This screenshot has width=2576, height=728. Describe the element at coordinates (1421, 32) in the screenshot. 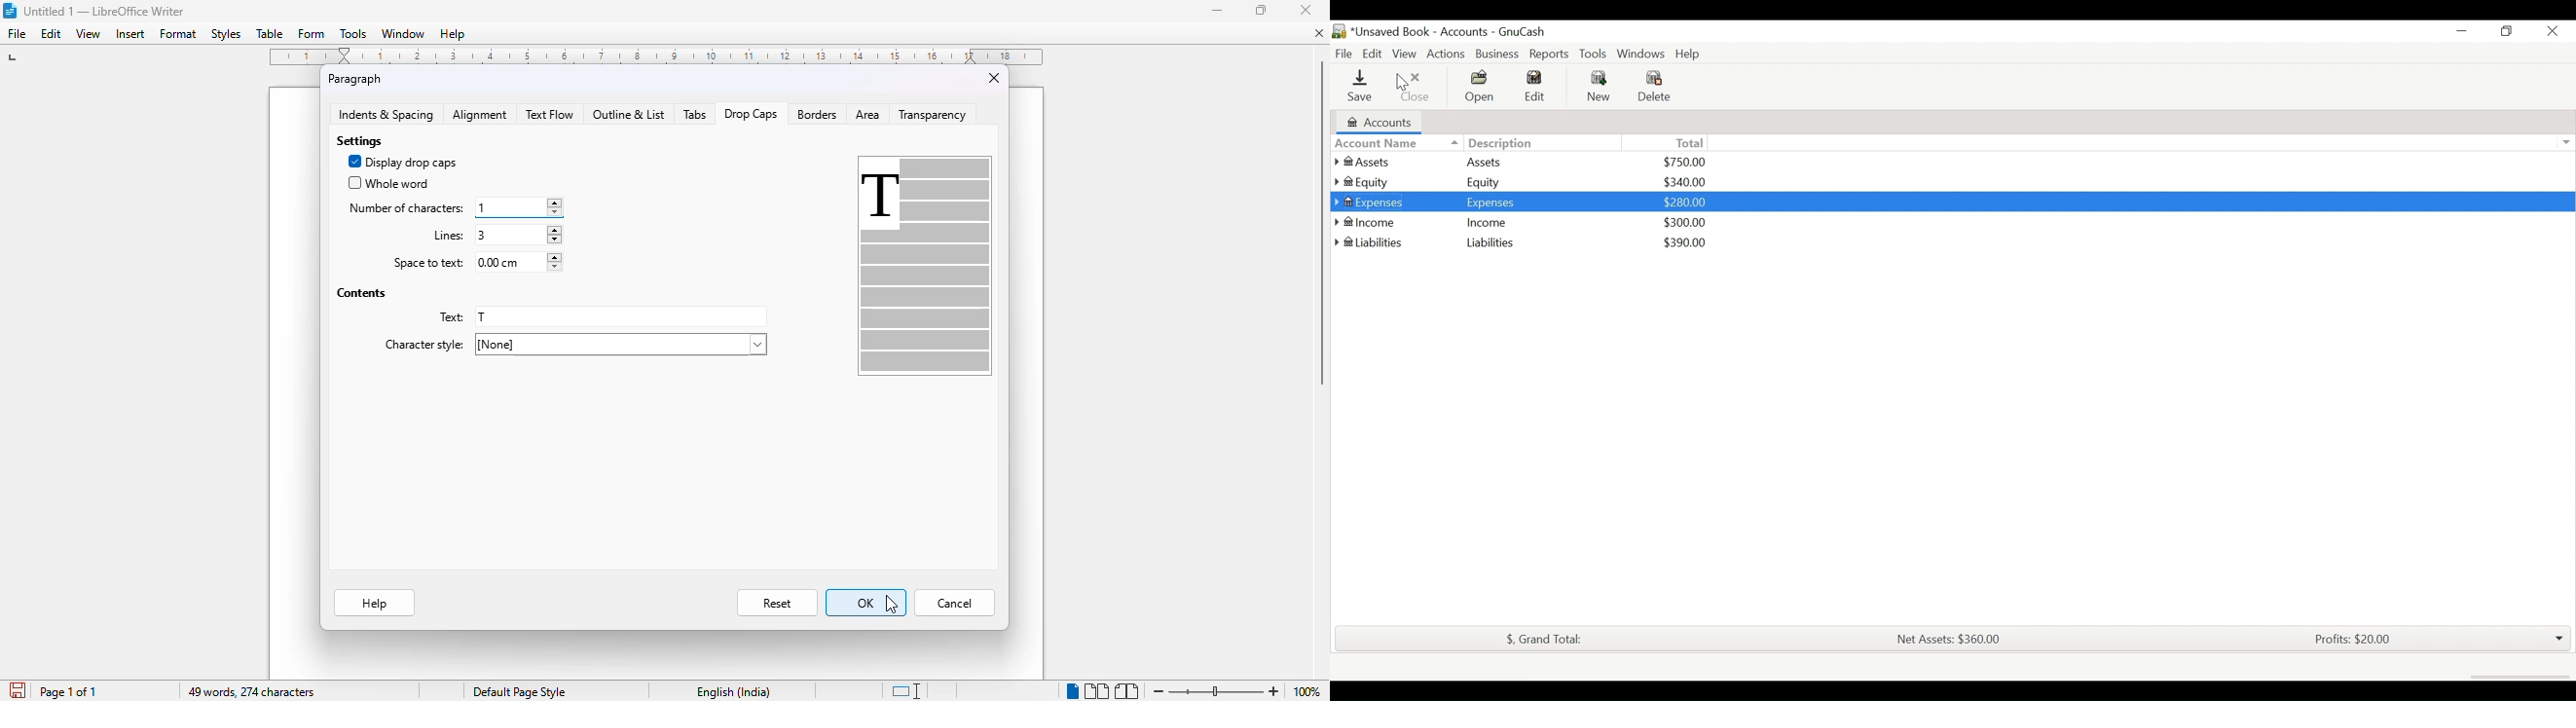

I see `Account book name` at that location.